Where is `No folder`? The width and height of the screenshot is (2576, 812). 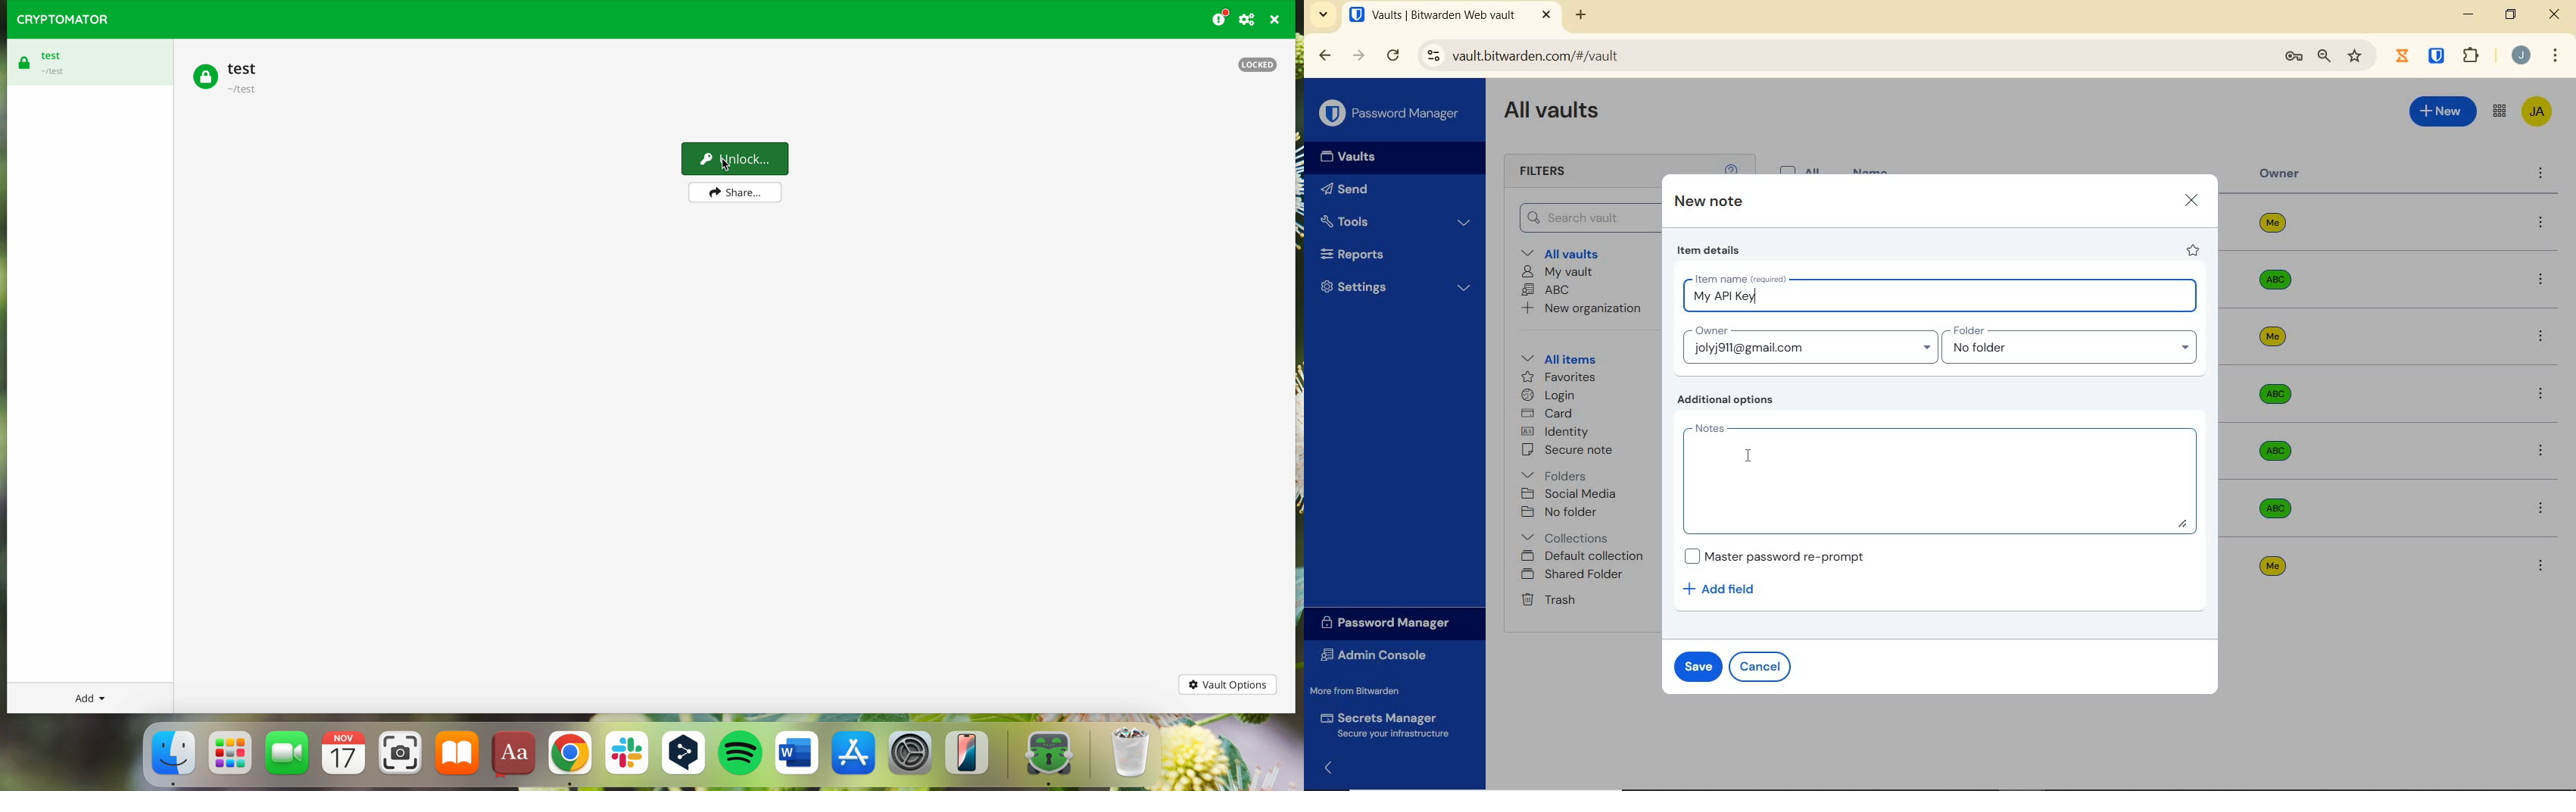 No folder is located at coordinates (1562, 512).